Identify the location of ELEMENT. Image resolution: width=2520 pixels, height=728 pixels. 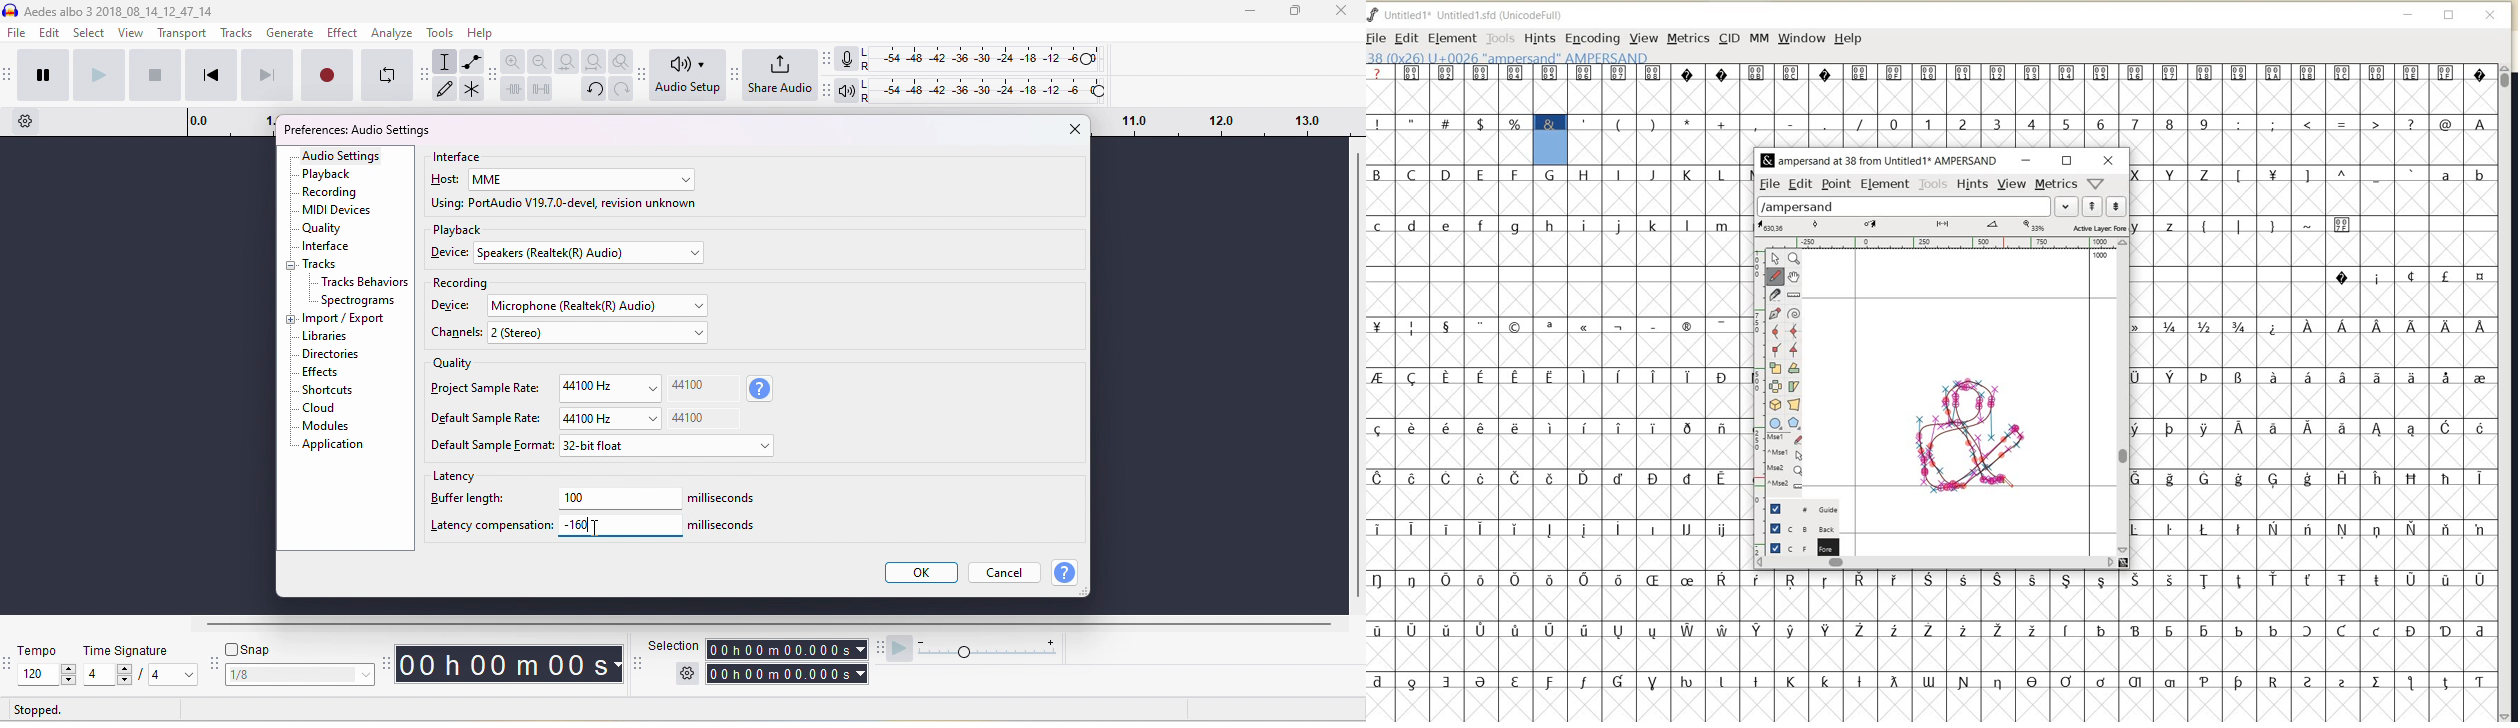
(1885, 185).